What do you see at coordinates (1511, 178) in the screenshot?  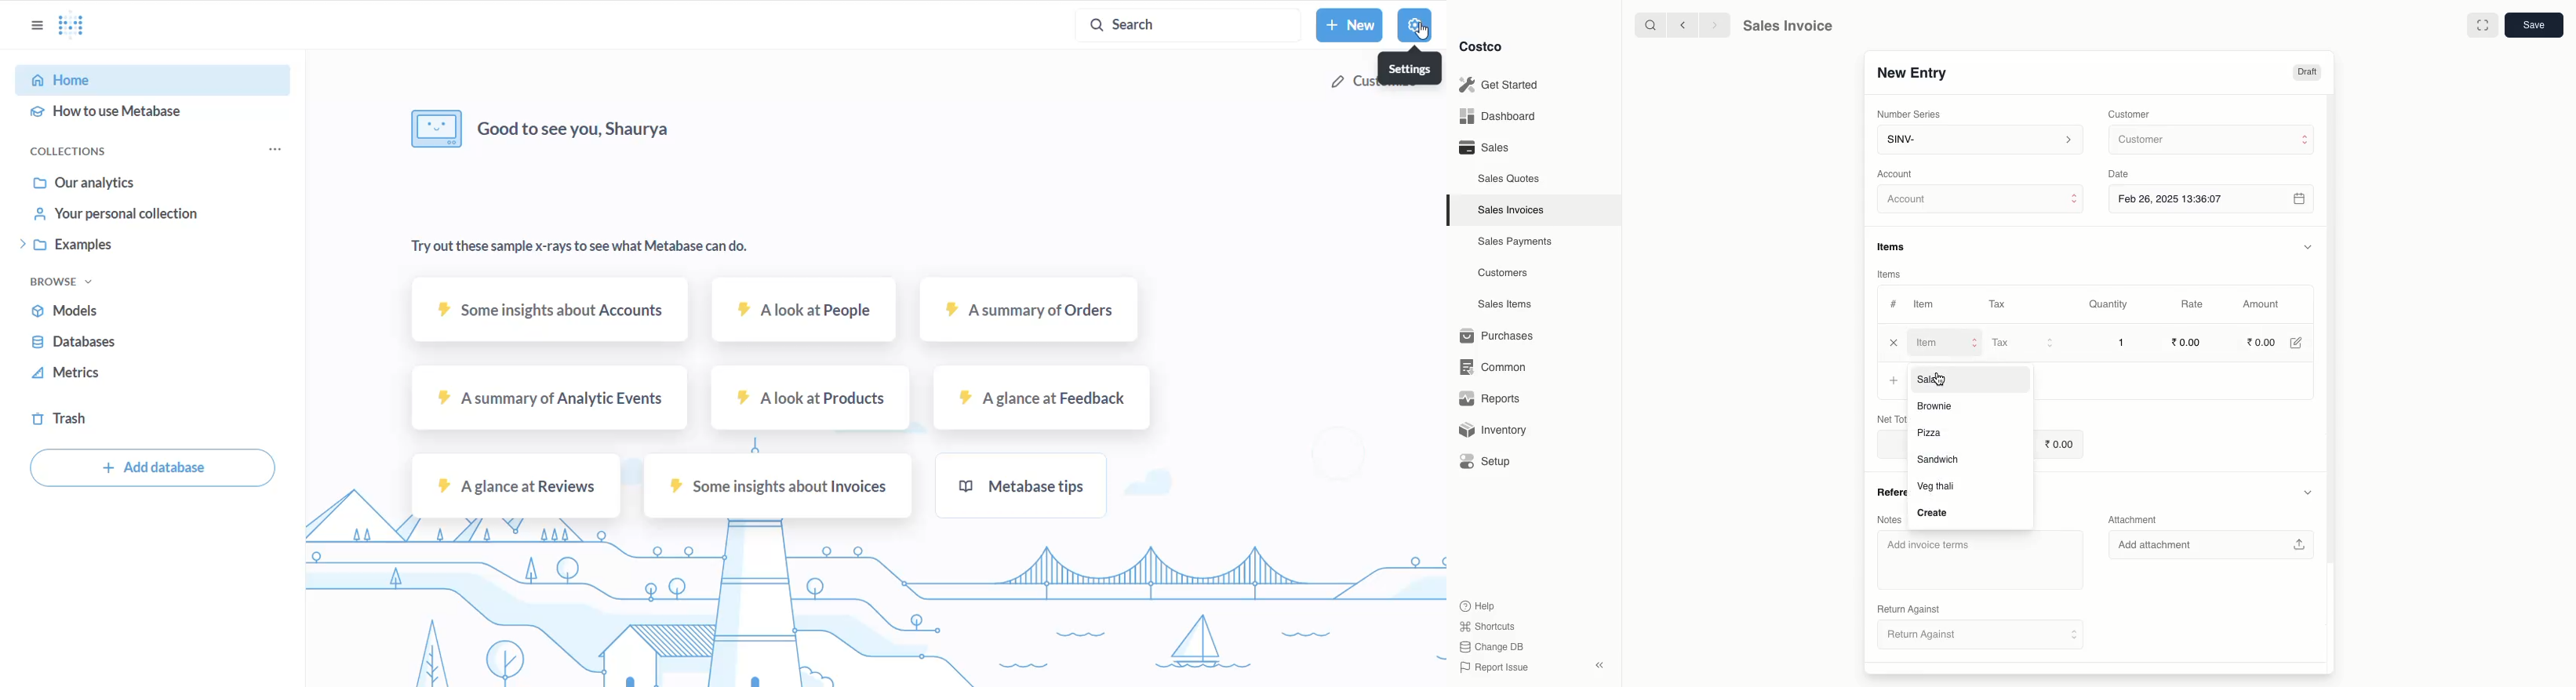 I see `Sales Quotes` at bounding box center [1511, 178].